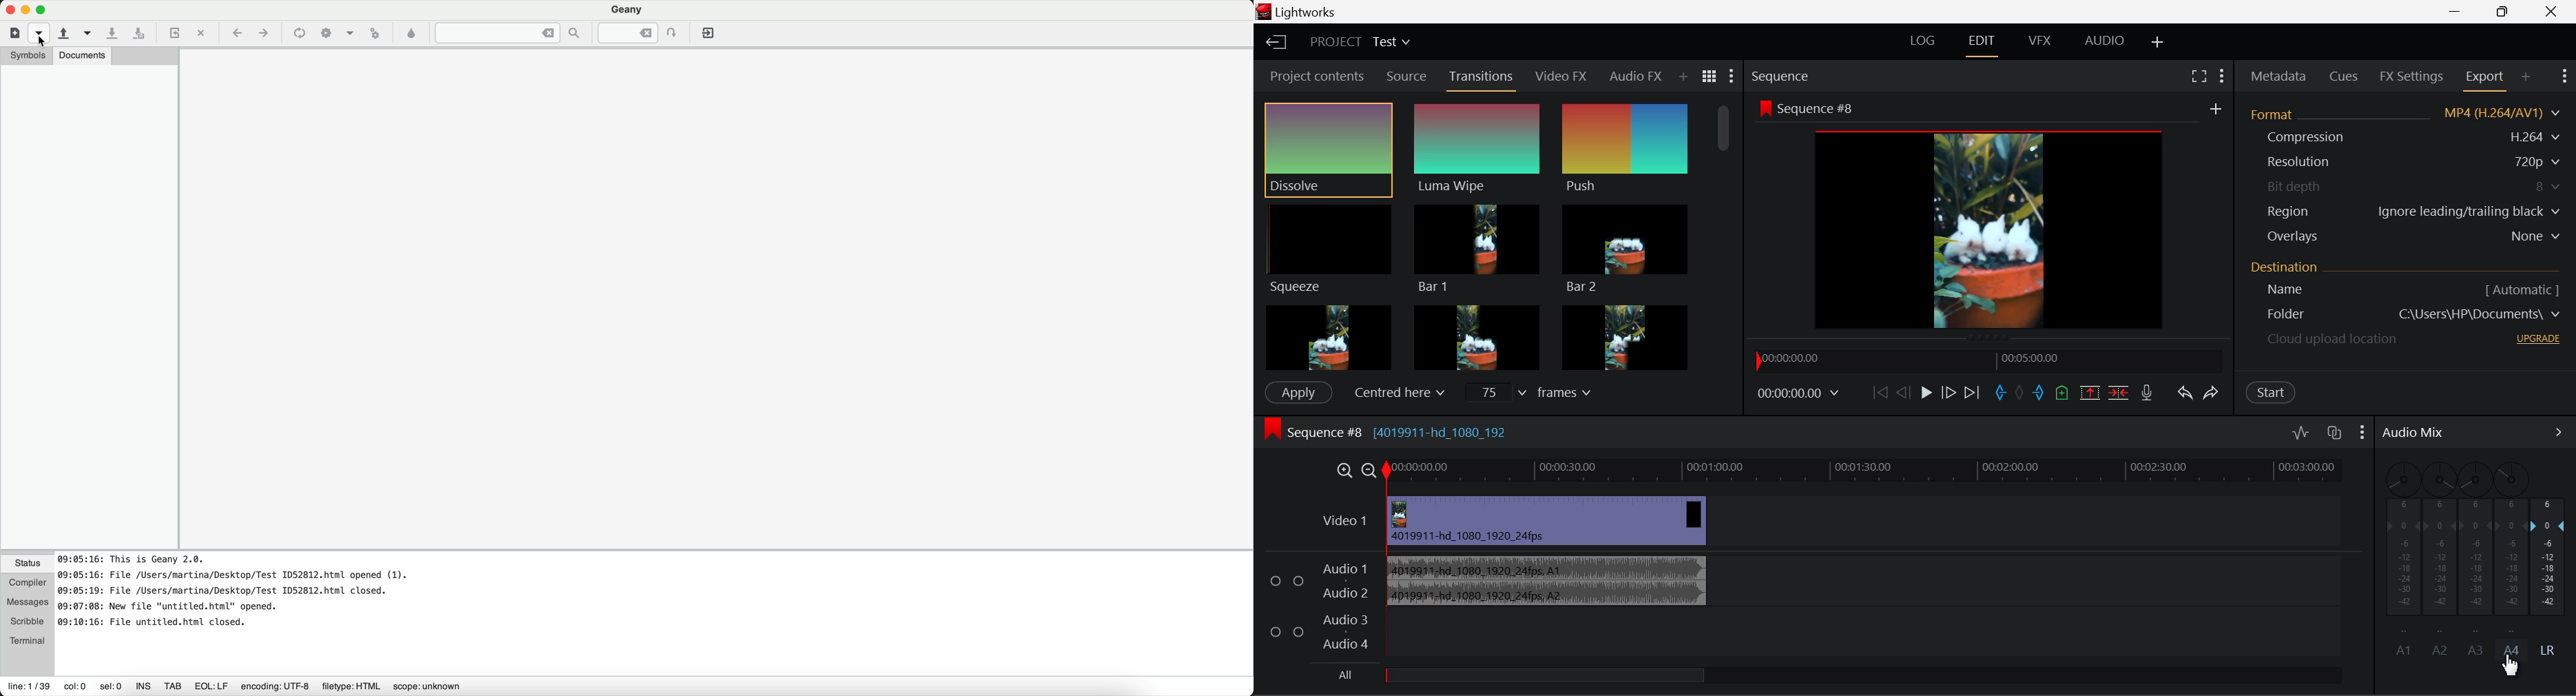 The height and width of the screenshot is (700, 2576). What do you see at coordinates (1328, 336) in the screenshot?
I see `Box 1` at bounding box center [1328, 336].